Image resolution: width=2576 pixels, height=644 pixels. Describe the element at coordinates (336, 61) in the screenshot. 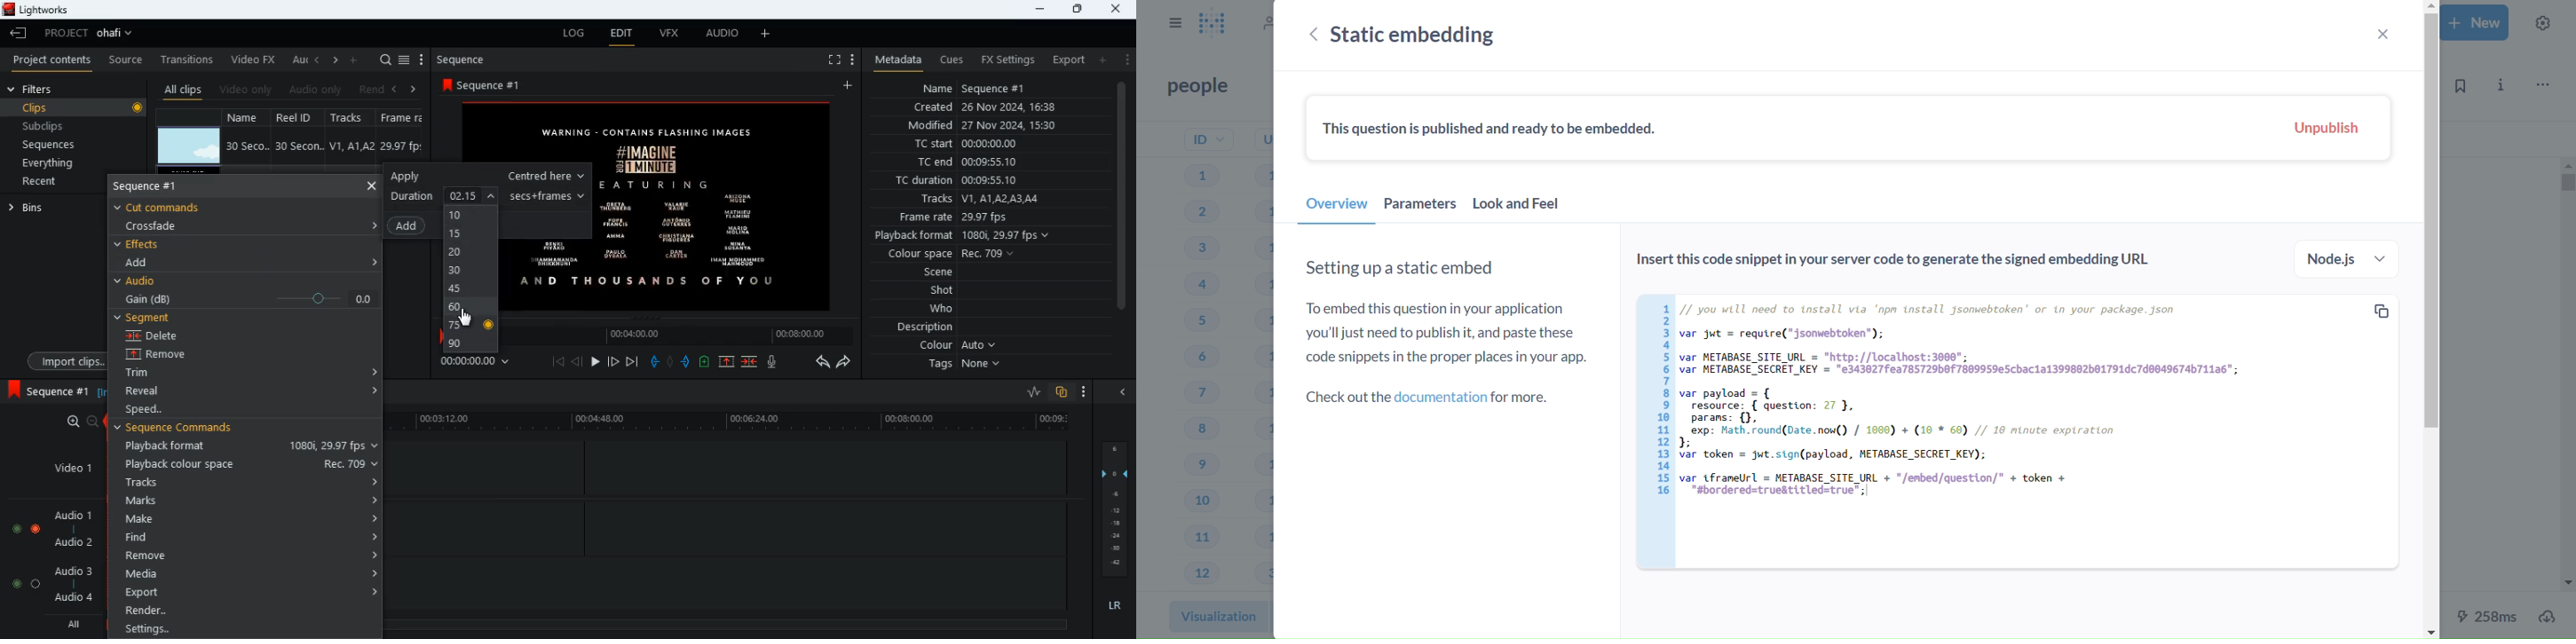

I see `right` at that location.